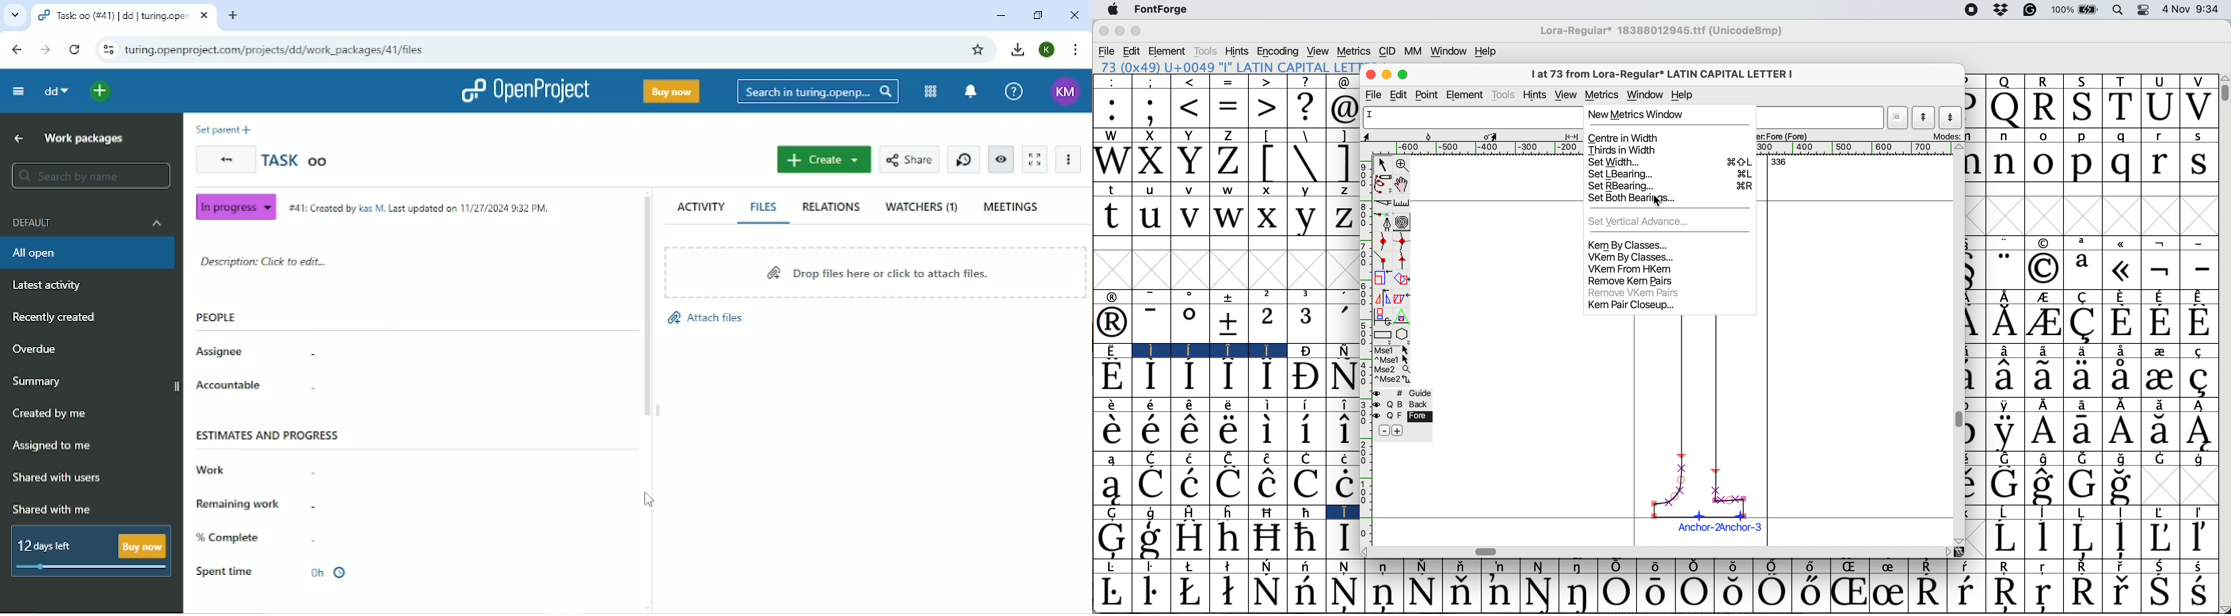 The image size is (2240, 616). I want to click on 73 (0x49) "I" LATIN CAPITAL LETTER, so click(1227, 67).